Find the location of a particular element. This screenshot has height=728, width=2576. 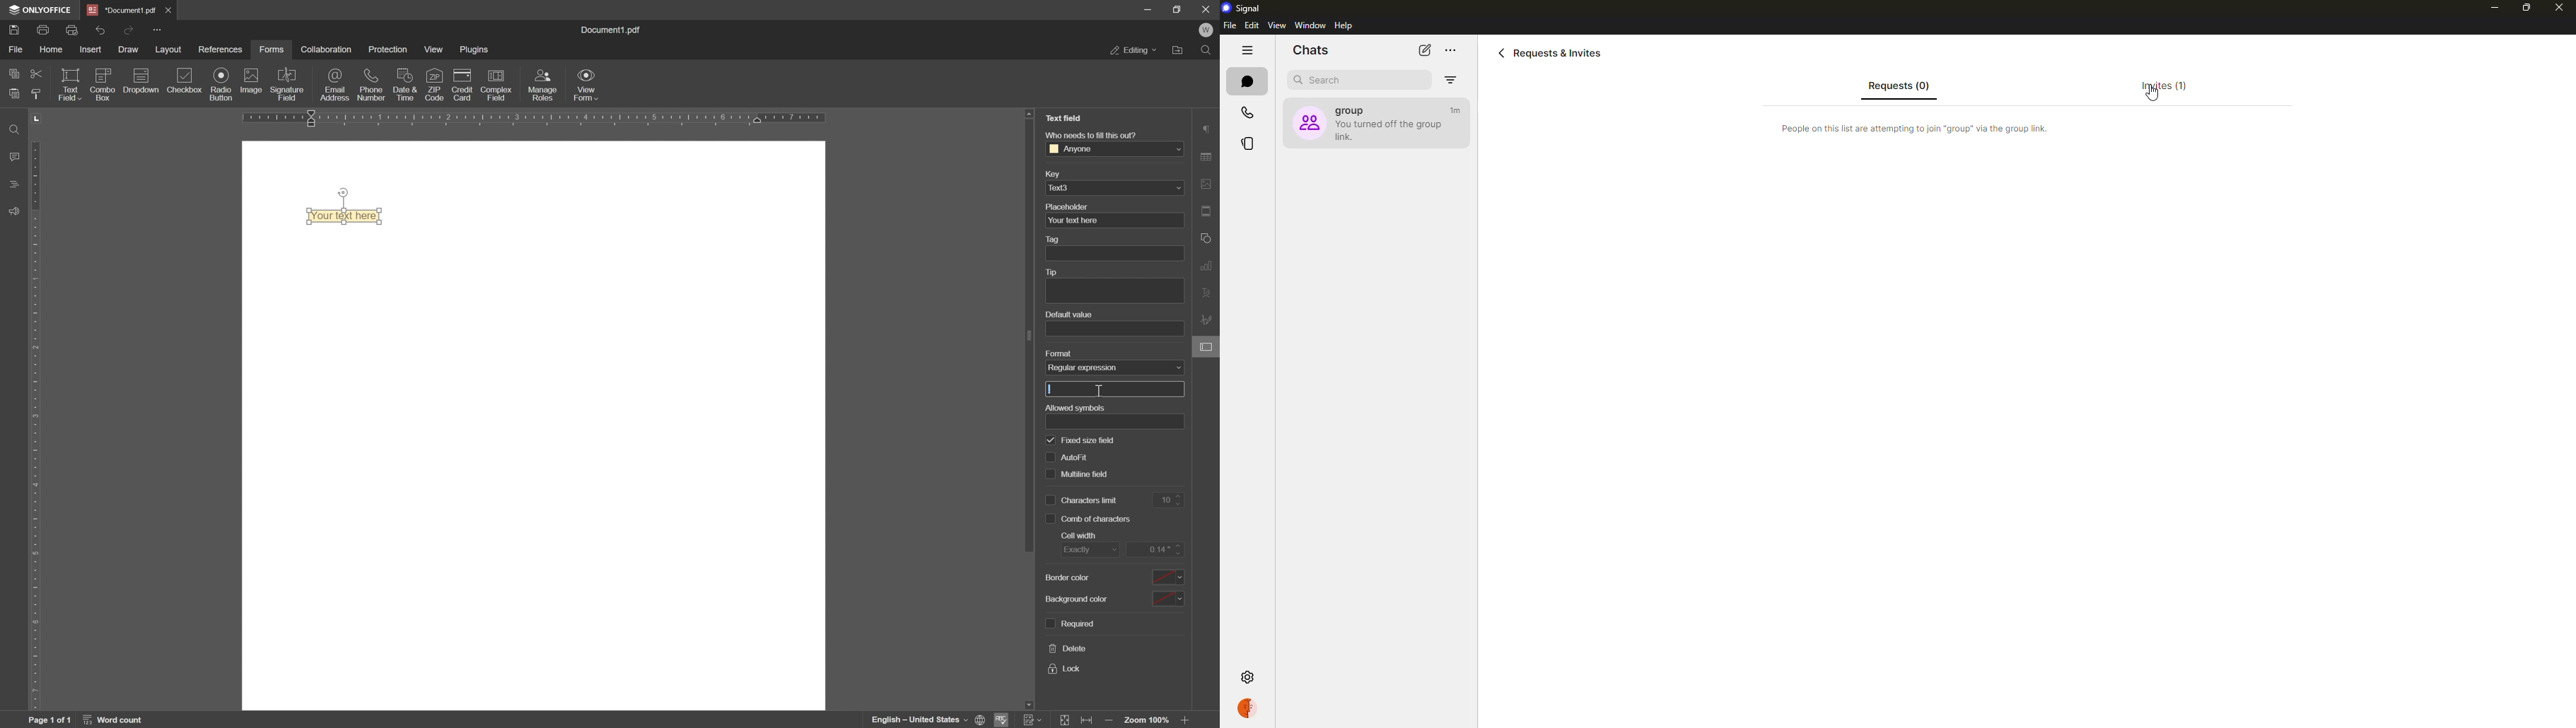

quick print is located at coordinates (76, 30).